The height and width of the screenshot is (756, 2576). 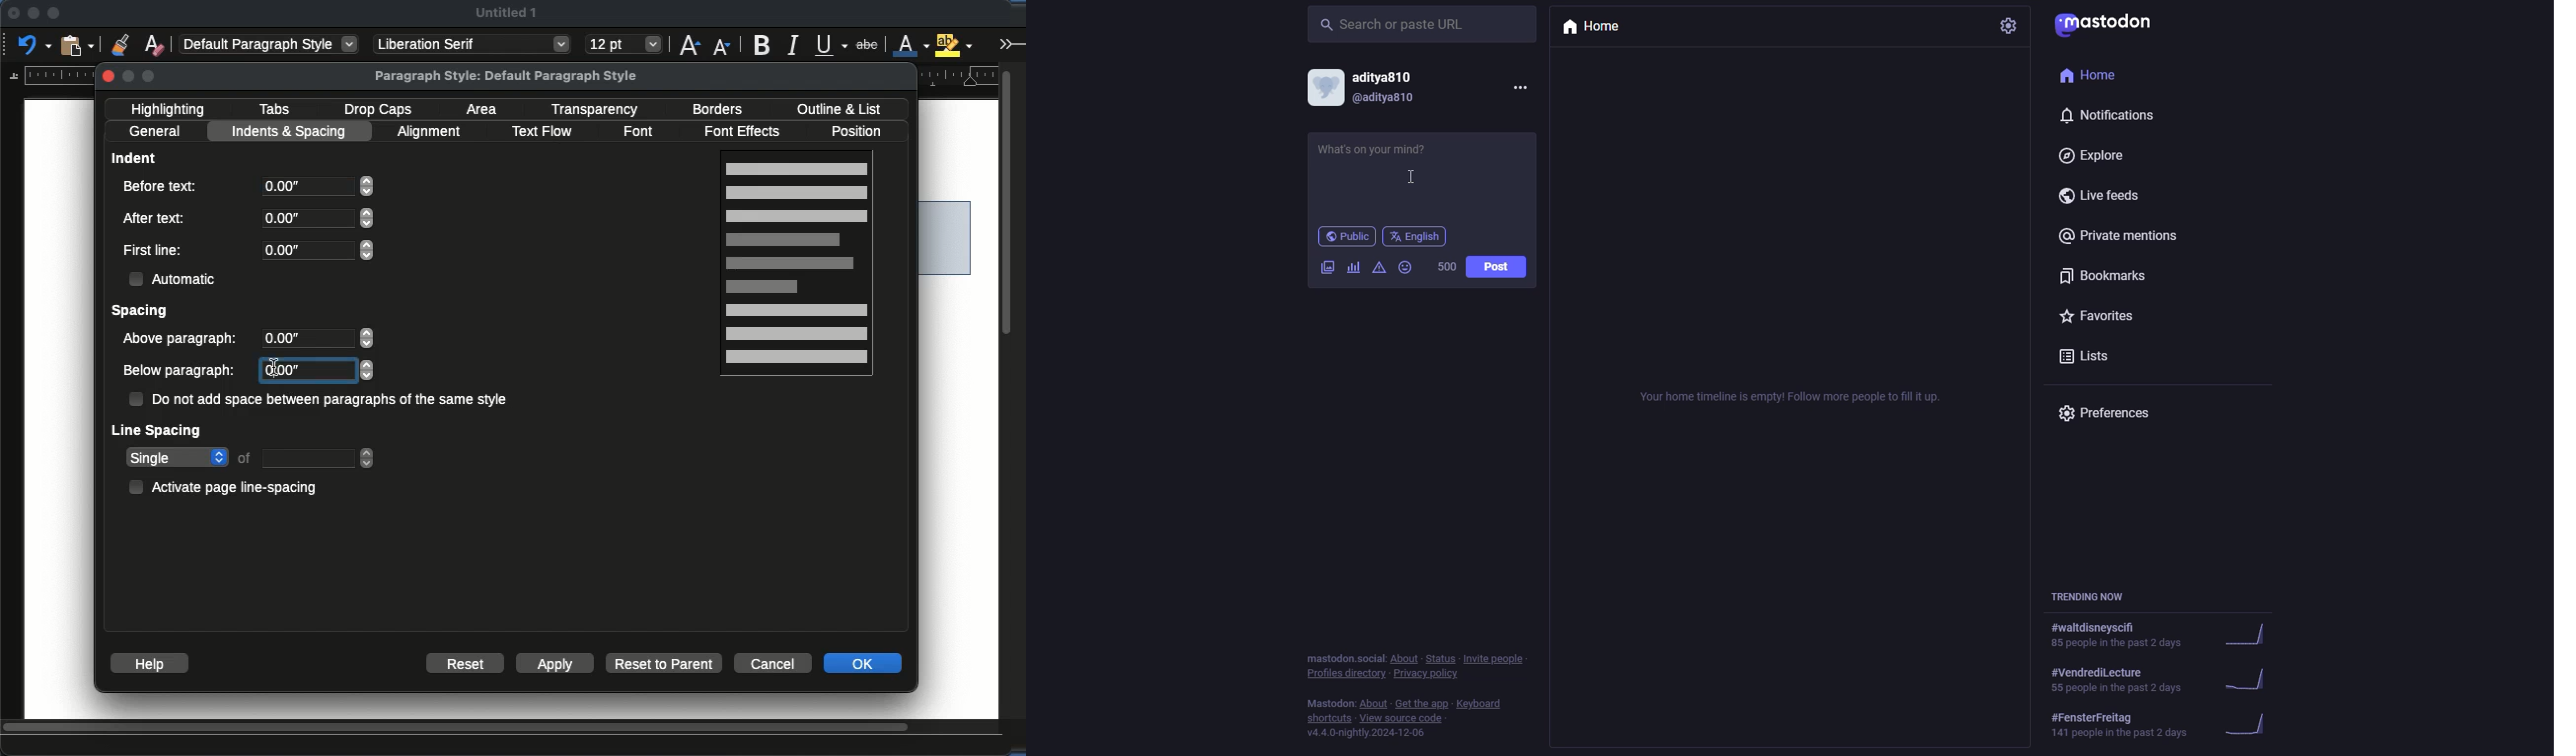 I want to click on 0.00, so click(x=321, y=340).